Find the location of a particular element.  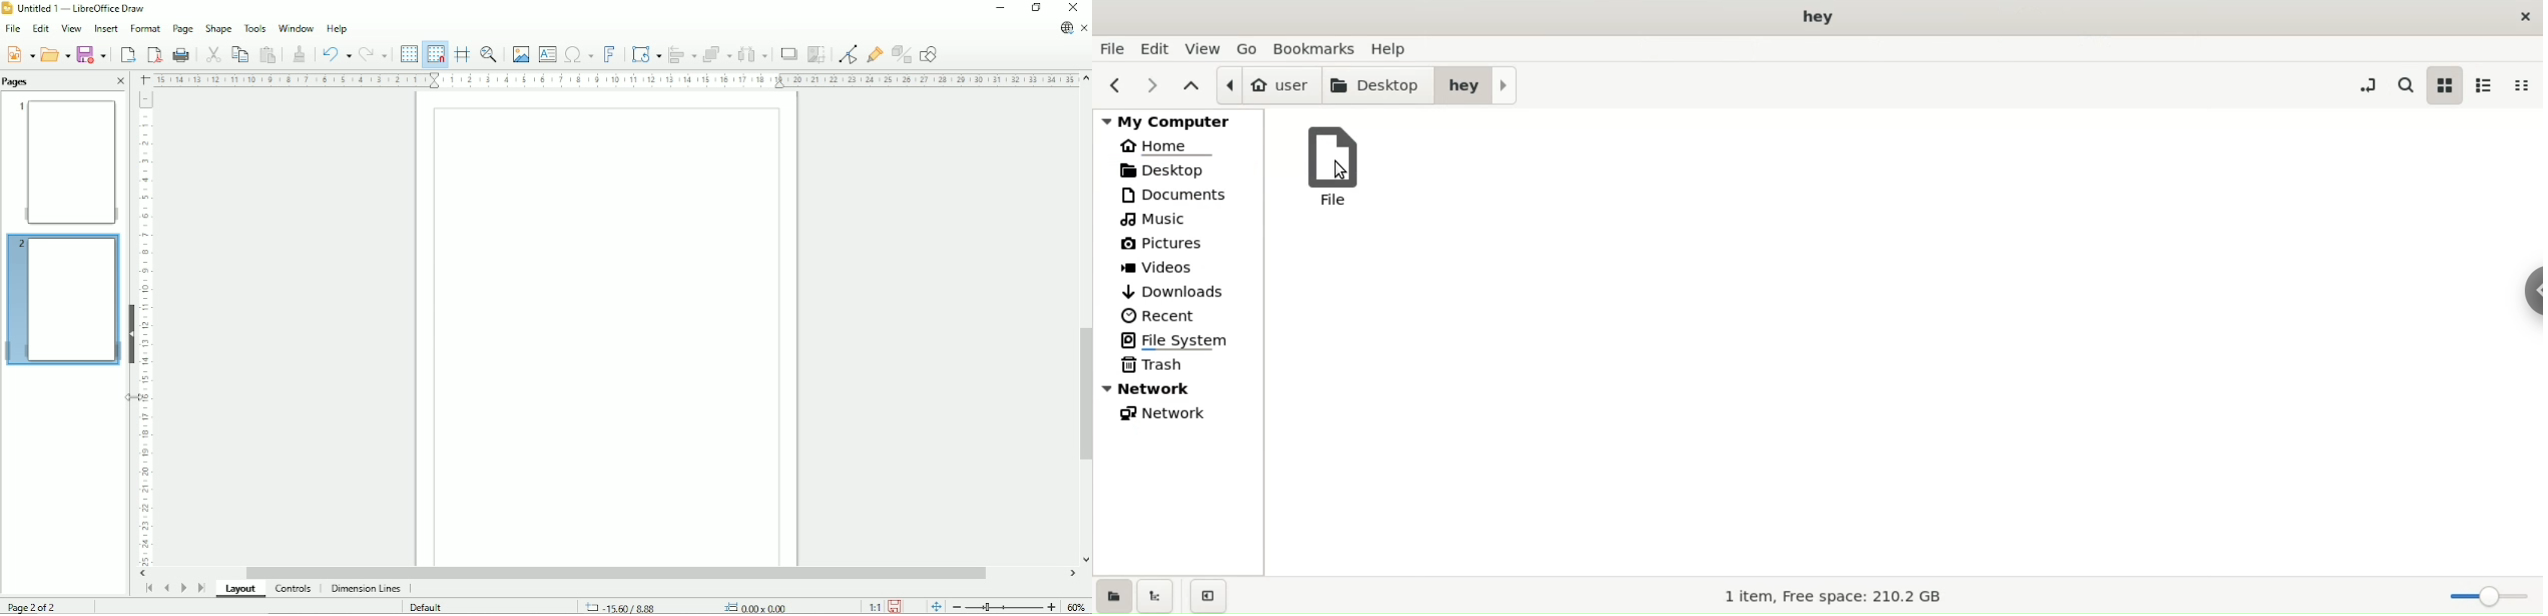

Close document is located at coordinates (1085, 29).